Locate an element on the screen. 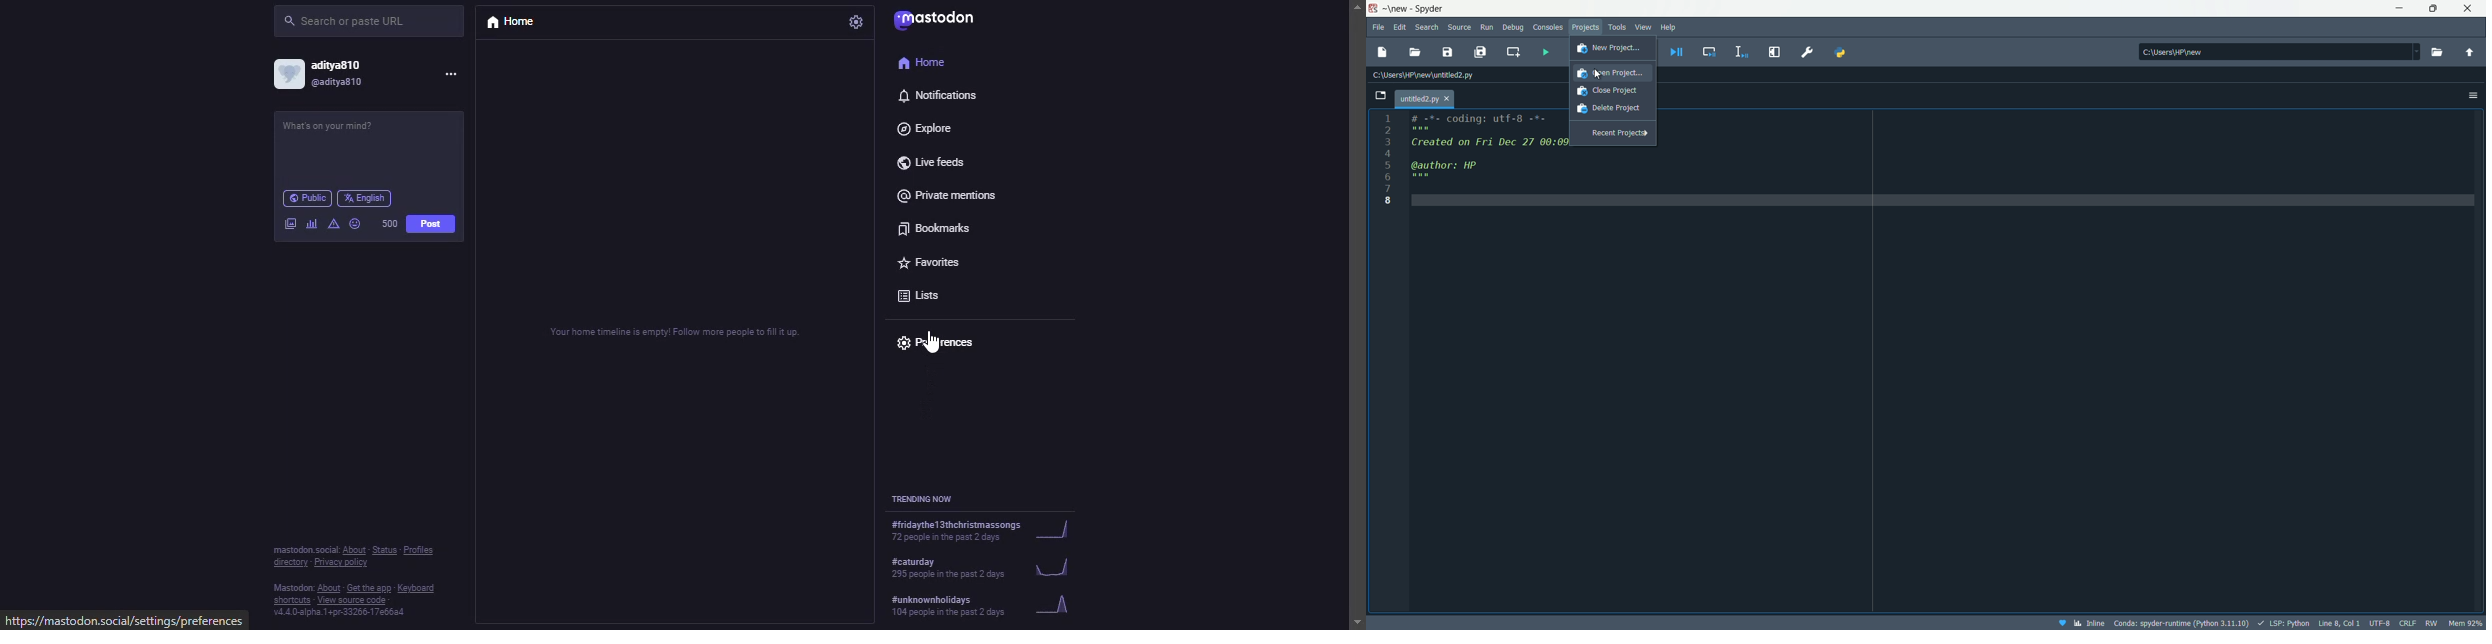  post is located at coordinates (431, 225).